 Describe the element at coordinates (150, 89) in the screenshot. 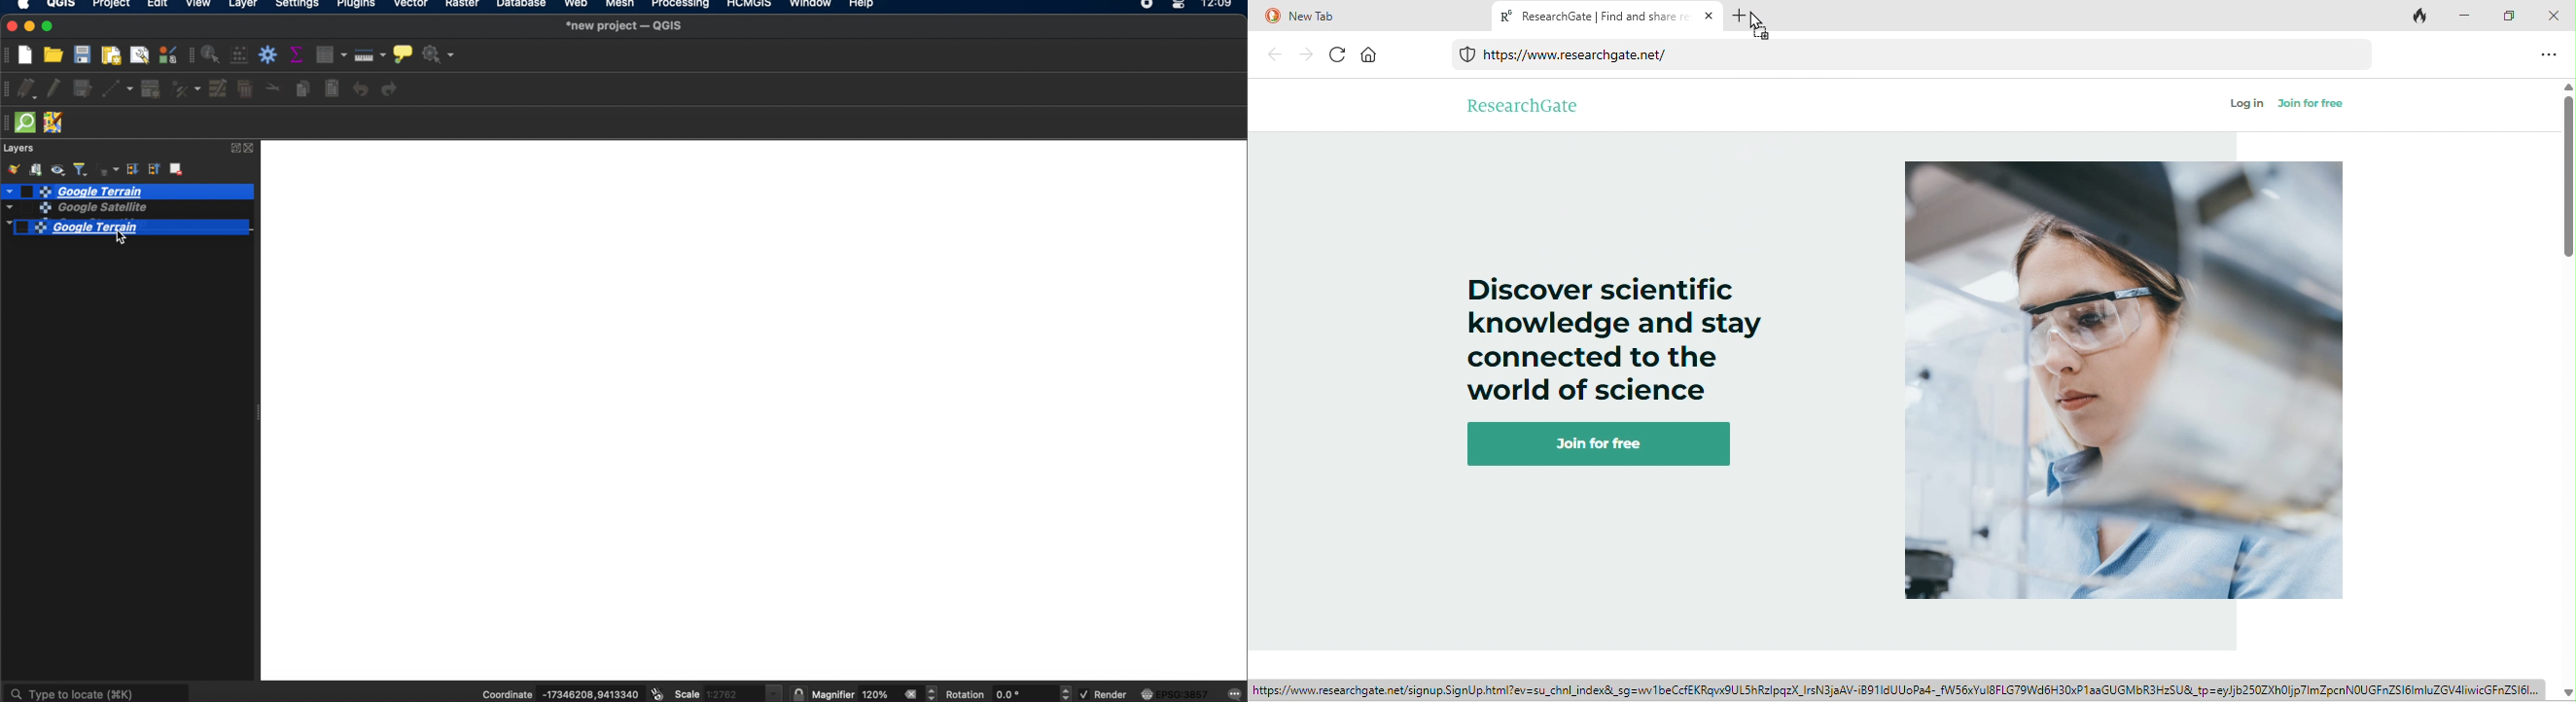

I see `add record` at that location.